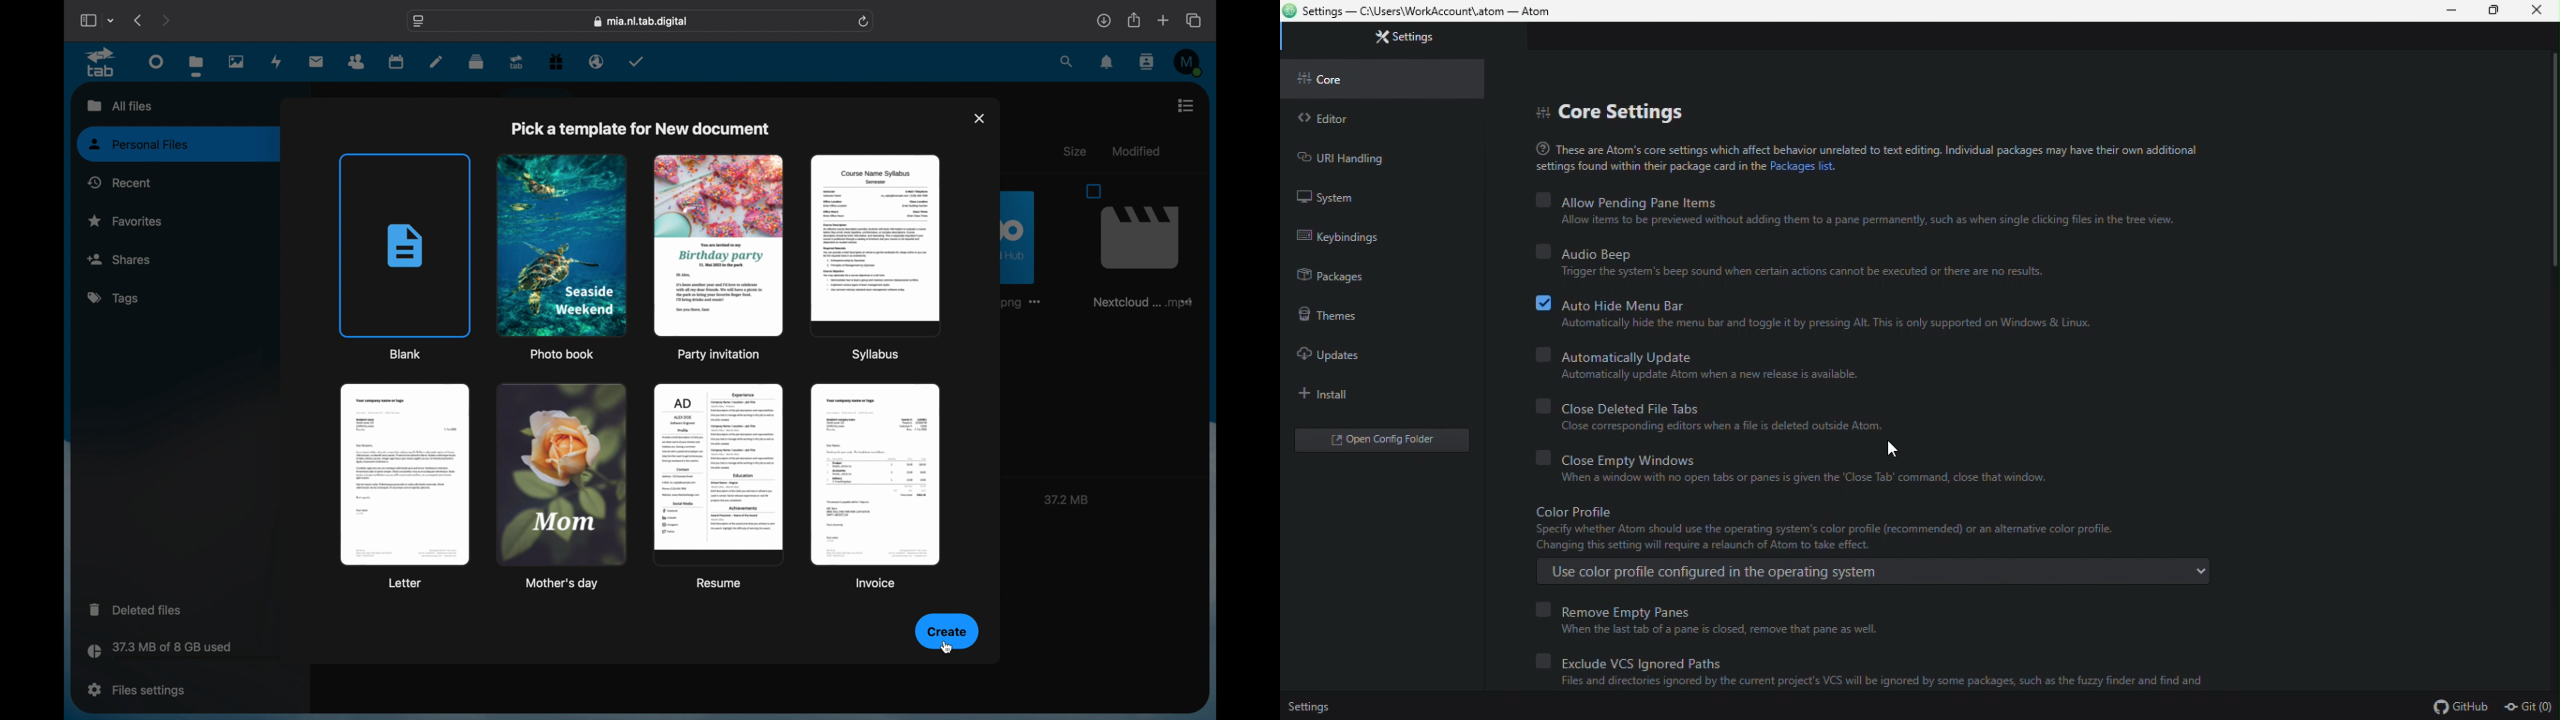 The image size is (2576, 728). I want to click on notifications, so click(1107, 63).